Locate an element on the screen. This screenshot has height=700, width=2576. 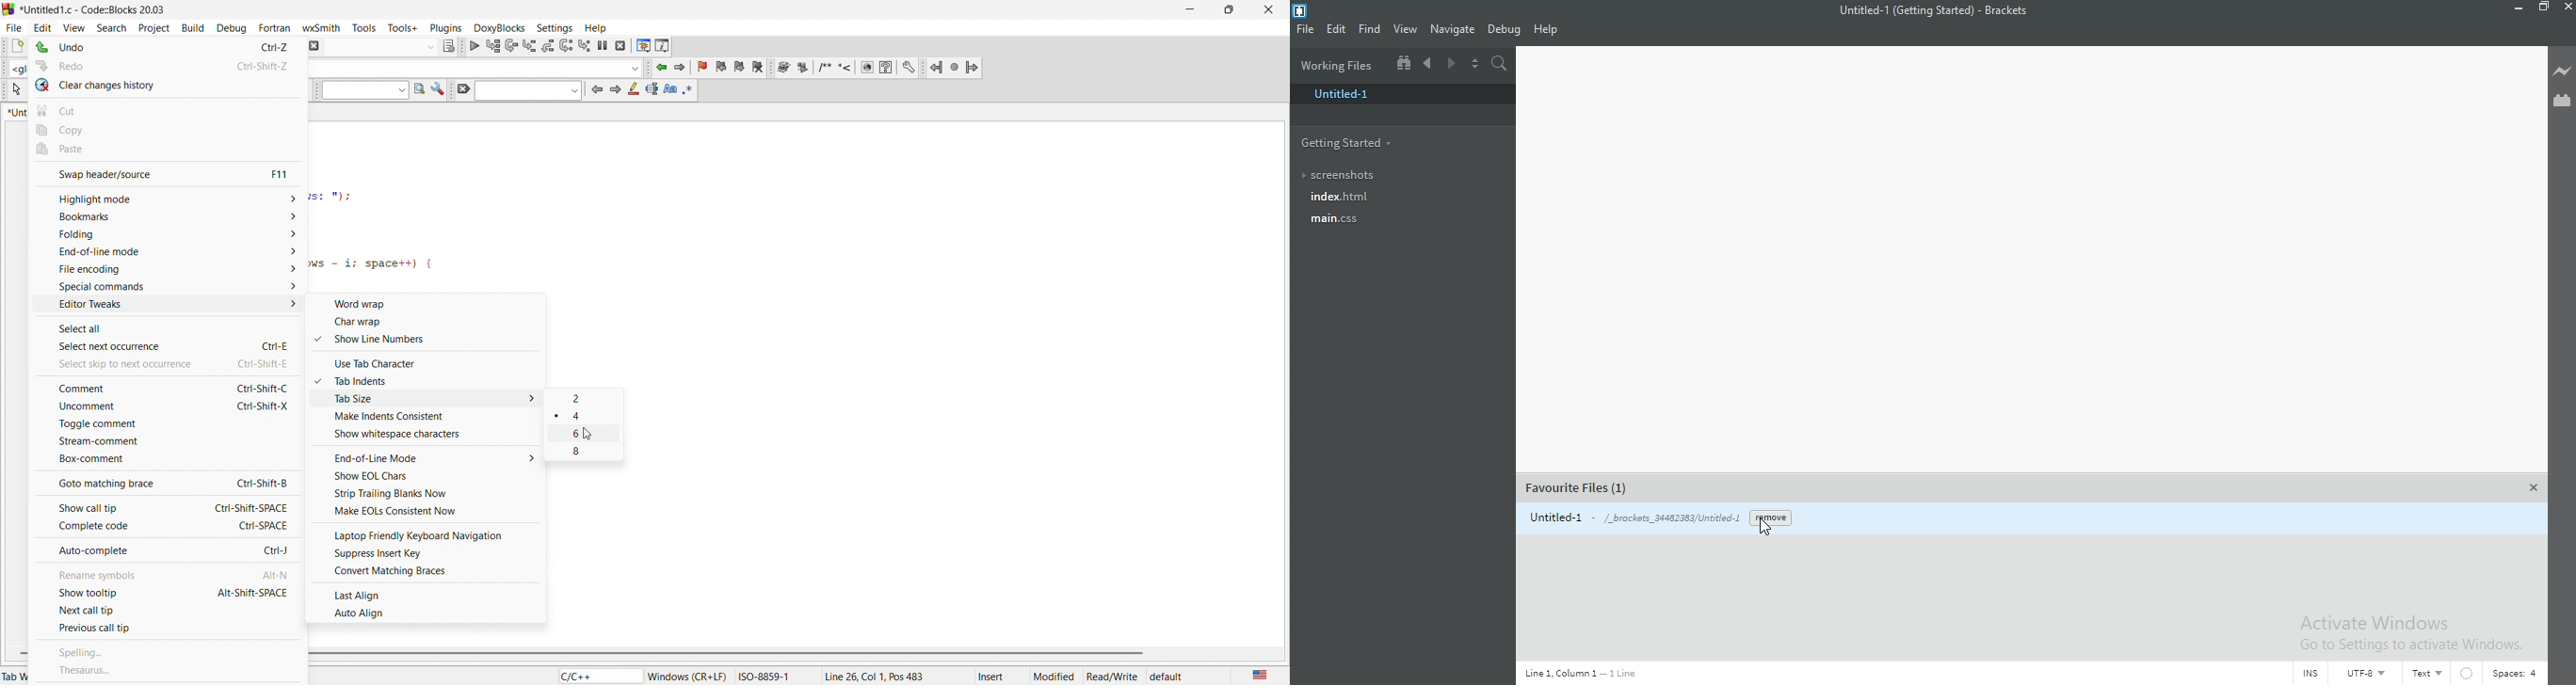
favorite files(1) is located at coordinates (1579, 489).